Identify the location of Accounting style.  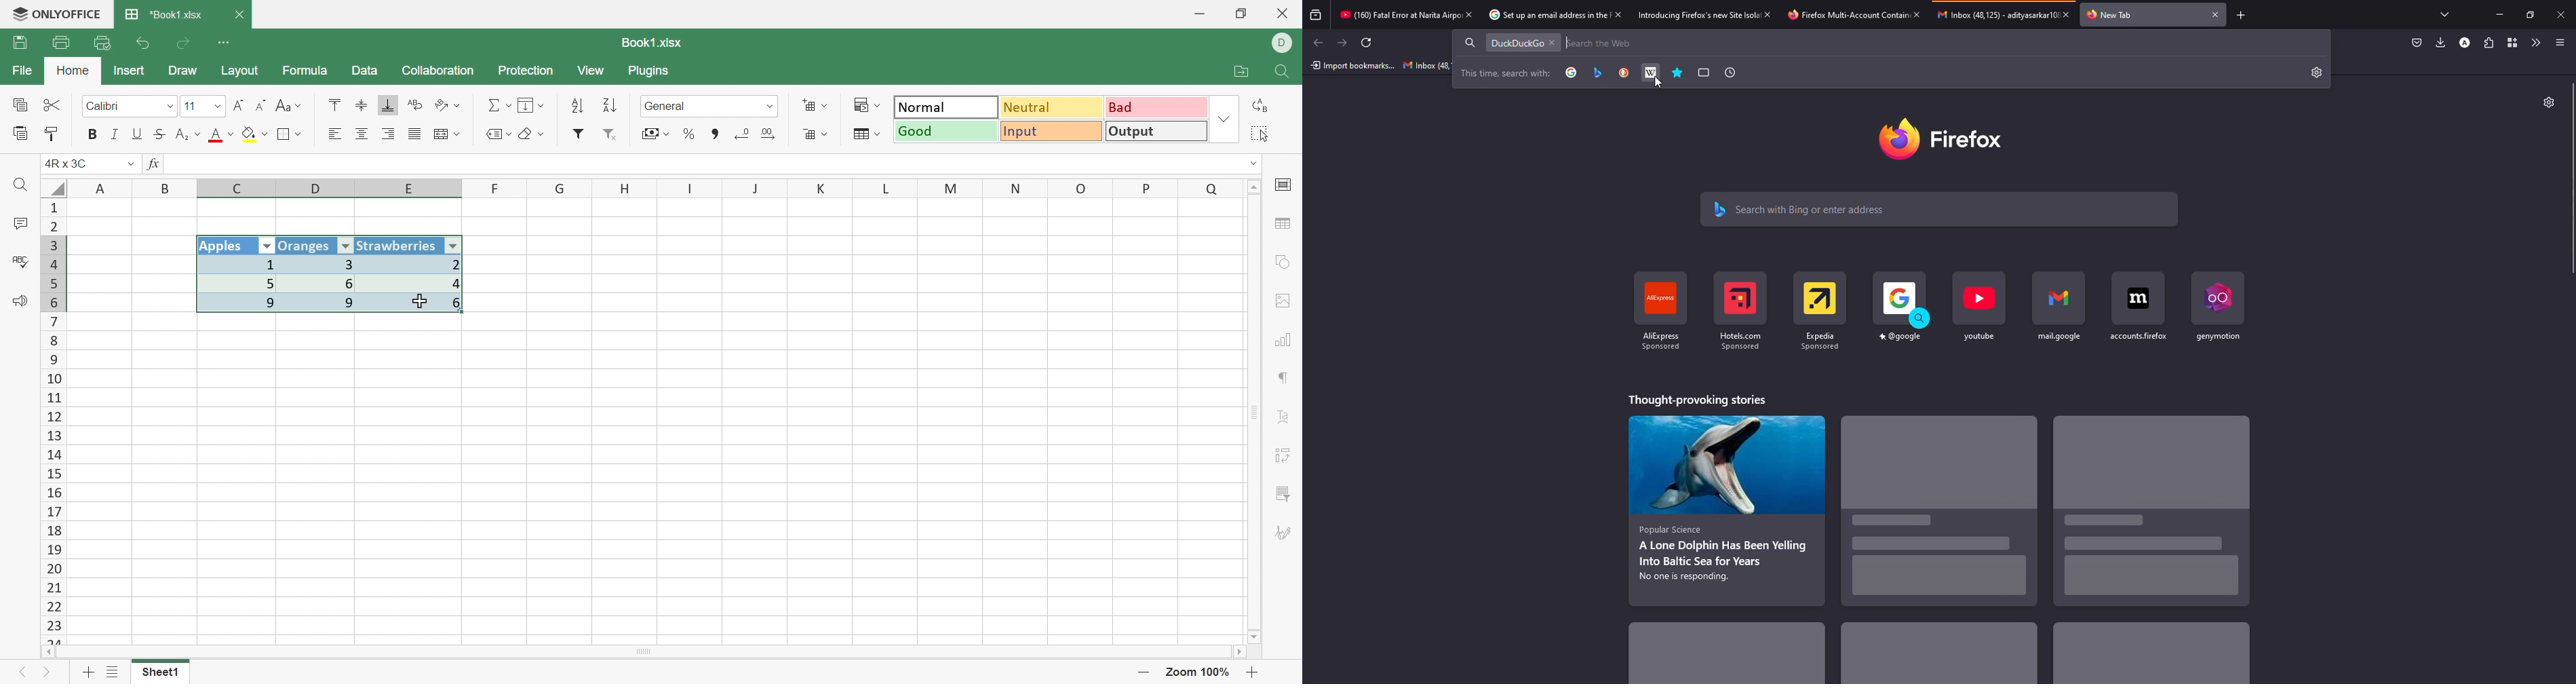
(654, 135).